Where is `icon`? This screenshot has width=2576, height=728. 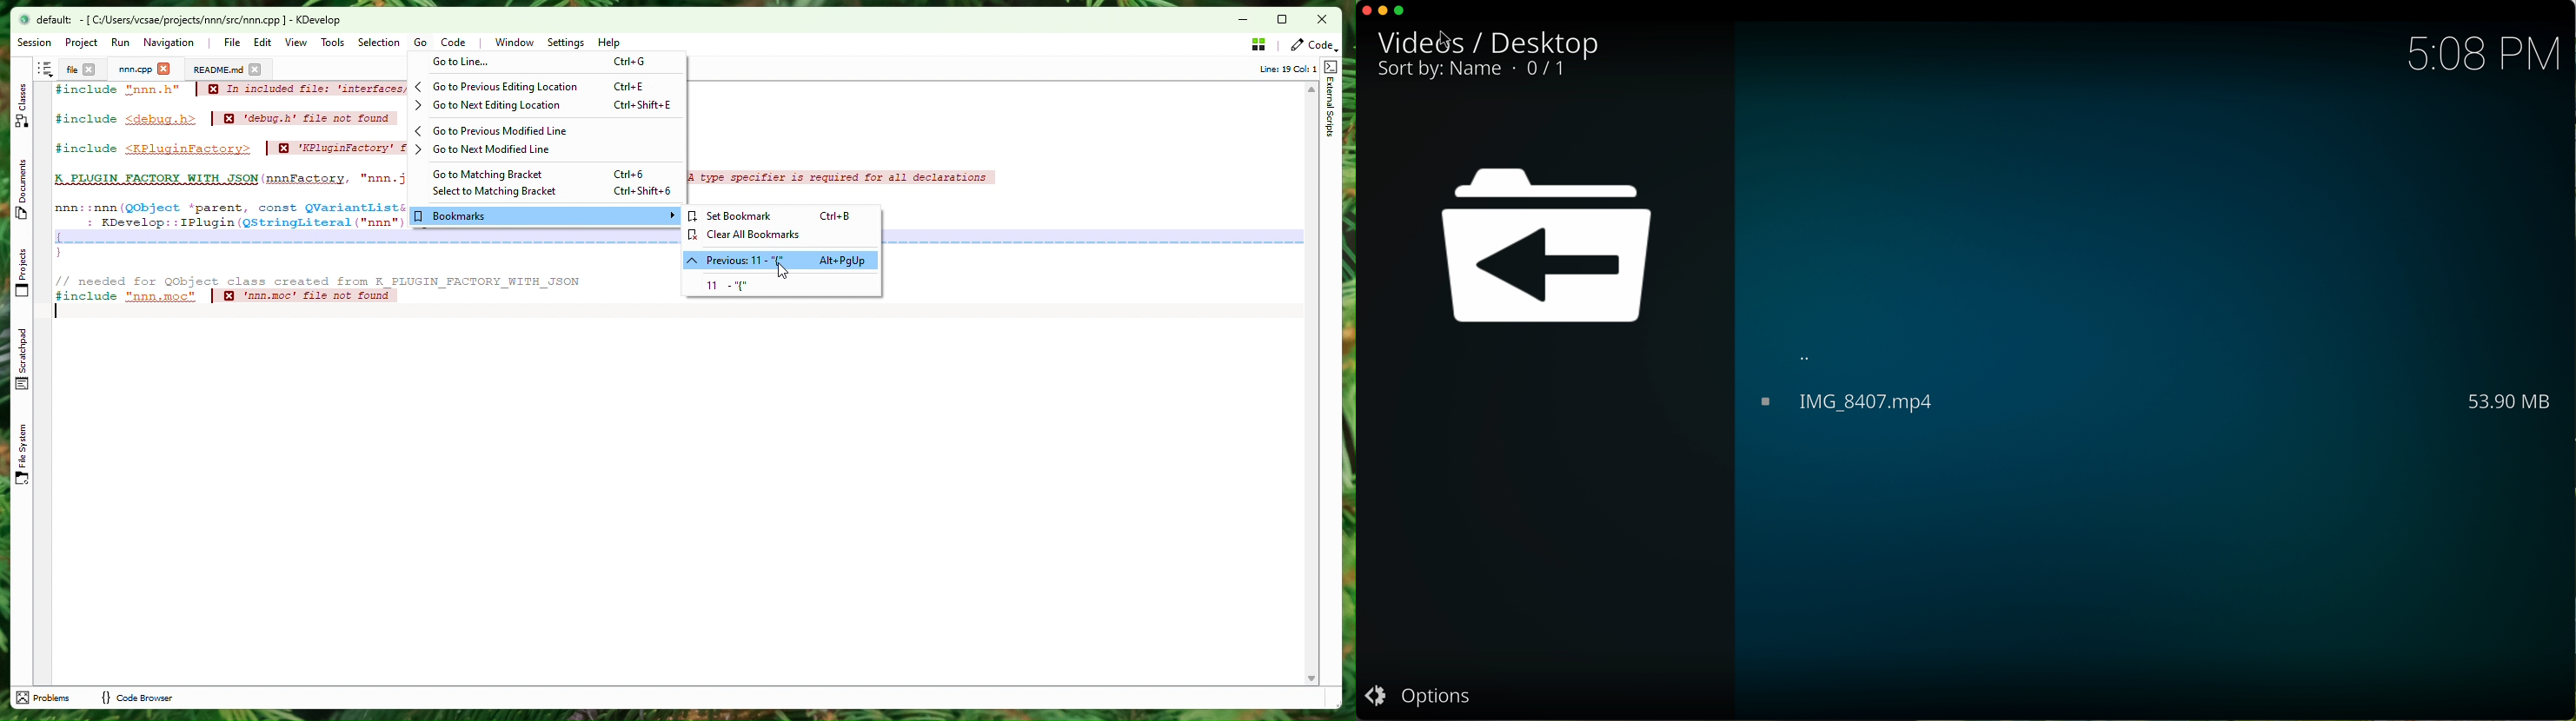
icon is located at coordinates (1555, 253).